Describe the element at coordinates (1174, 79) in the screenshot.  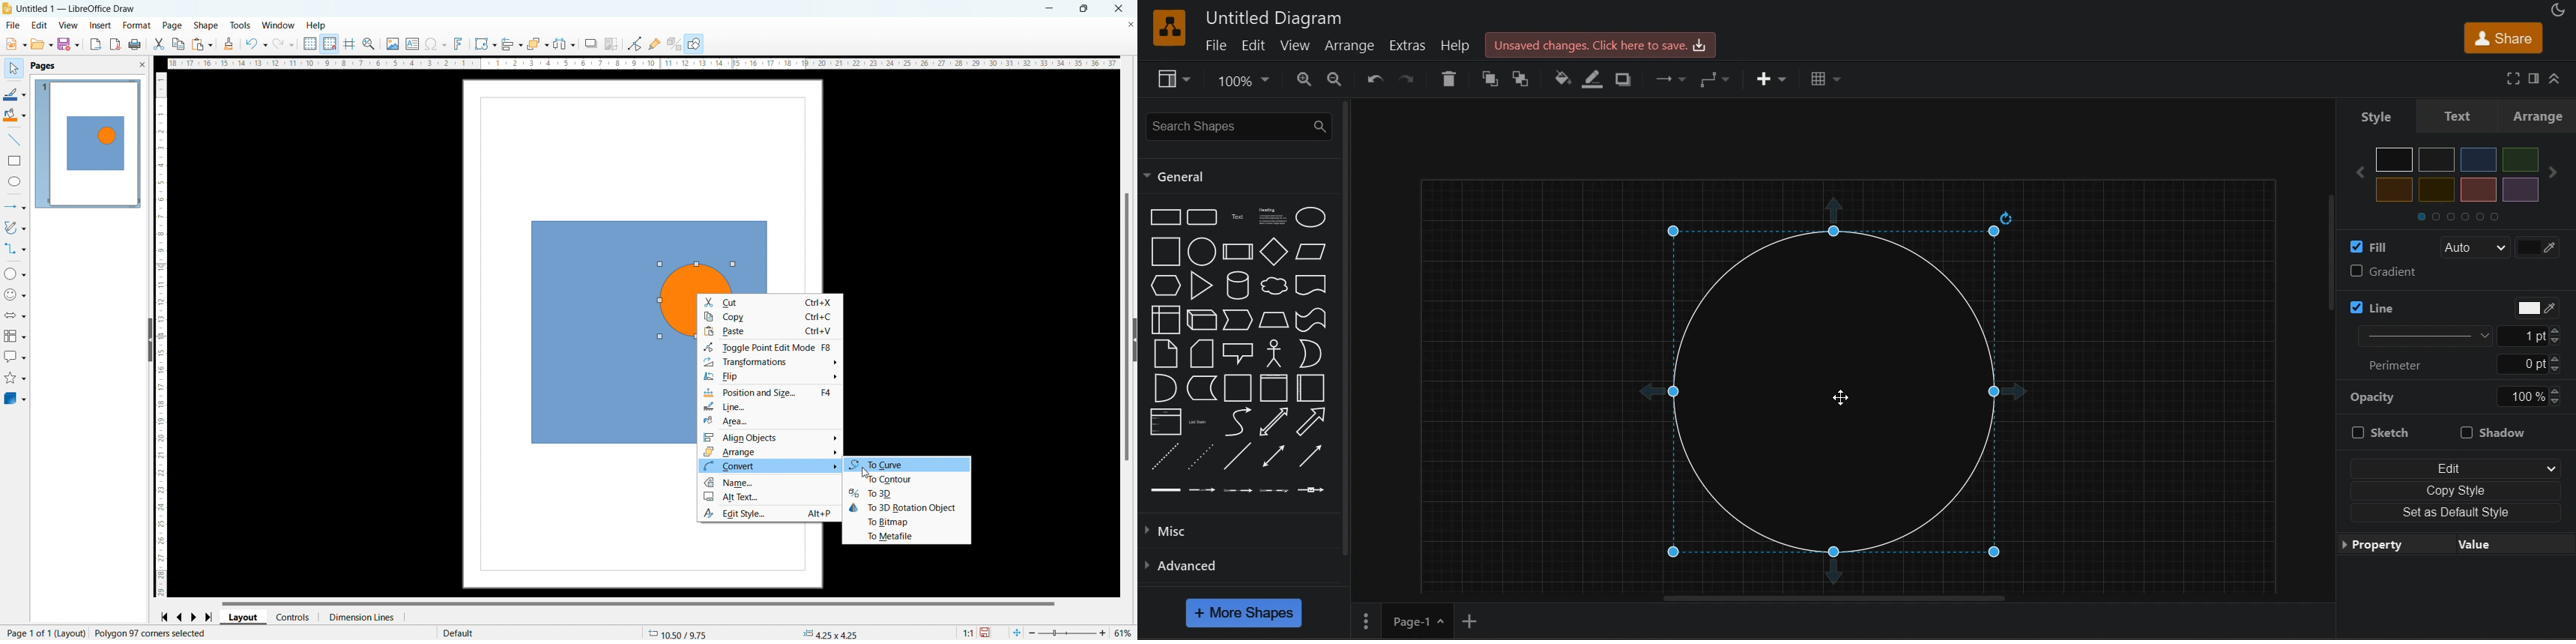
I see `view` at that location.